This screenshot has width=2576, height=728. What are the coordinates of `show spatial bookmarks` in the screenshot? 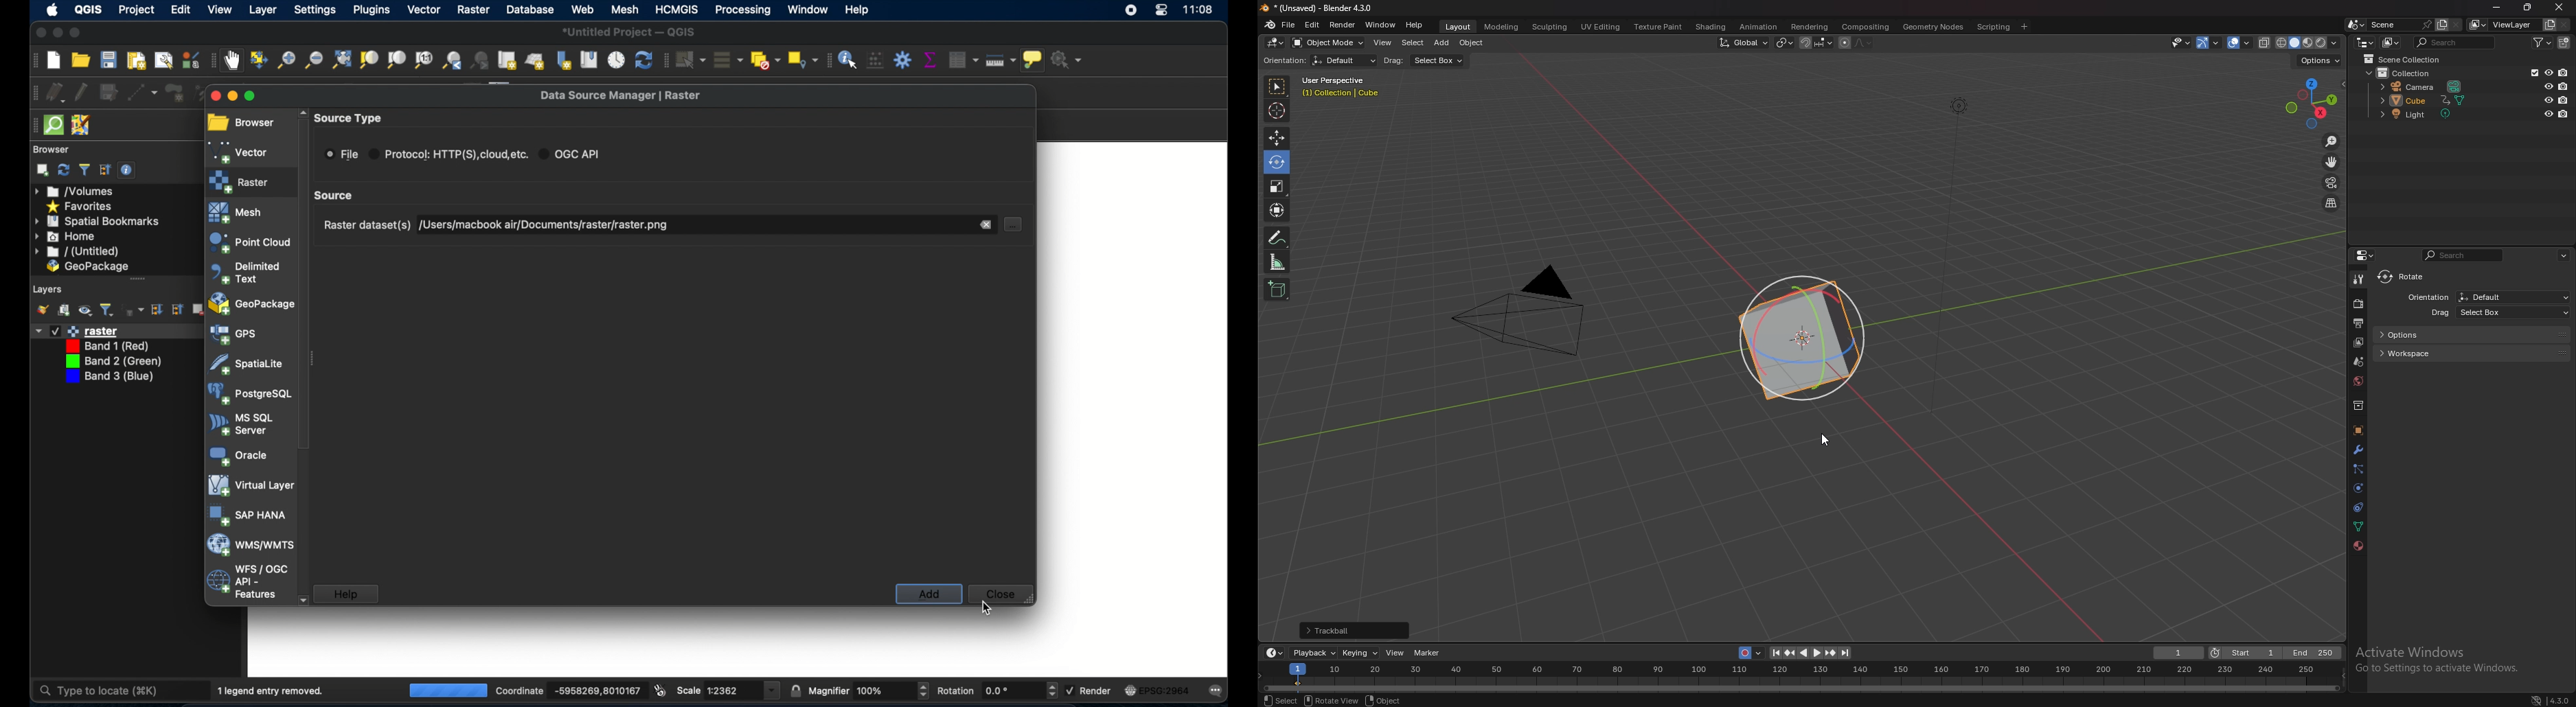 It's located at (588, 60).